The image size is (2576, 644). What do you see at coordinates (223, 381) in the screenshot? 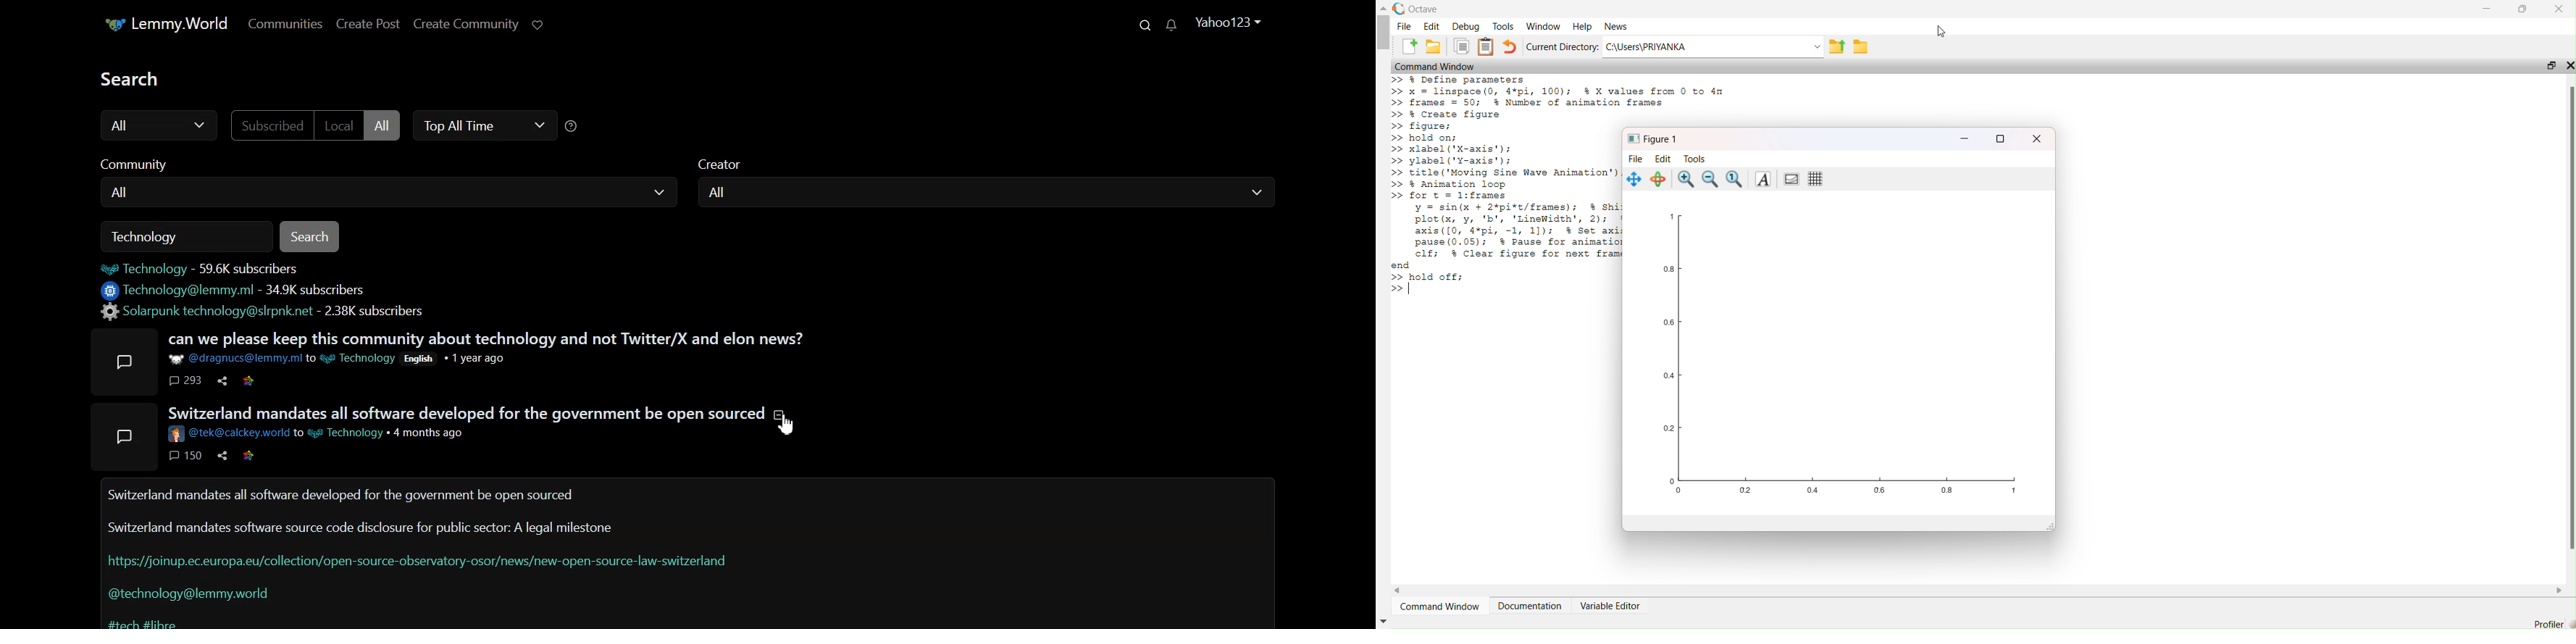
I see `share` at bounding box center [223, 381].